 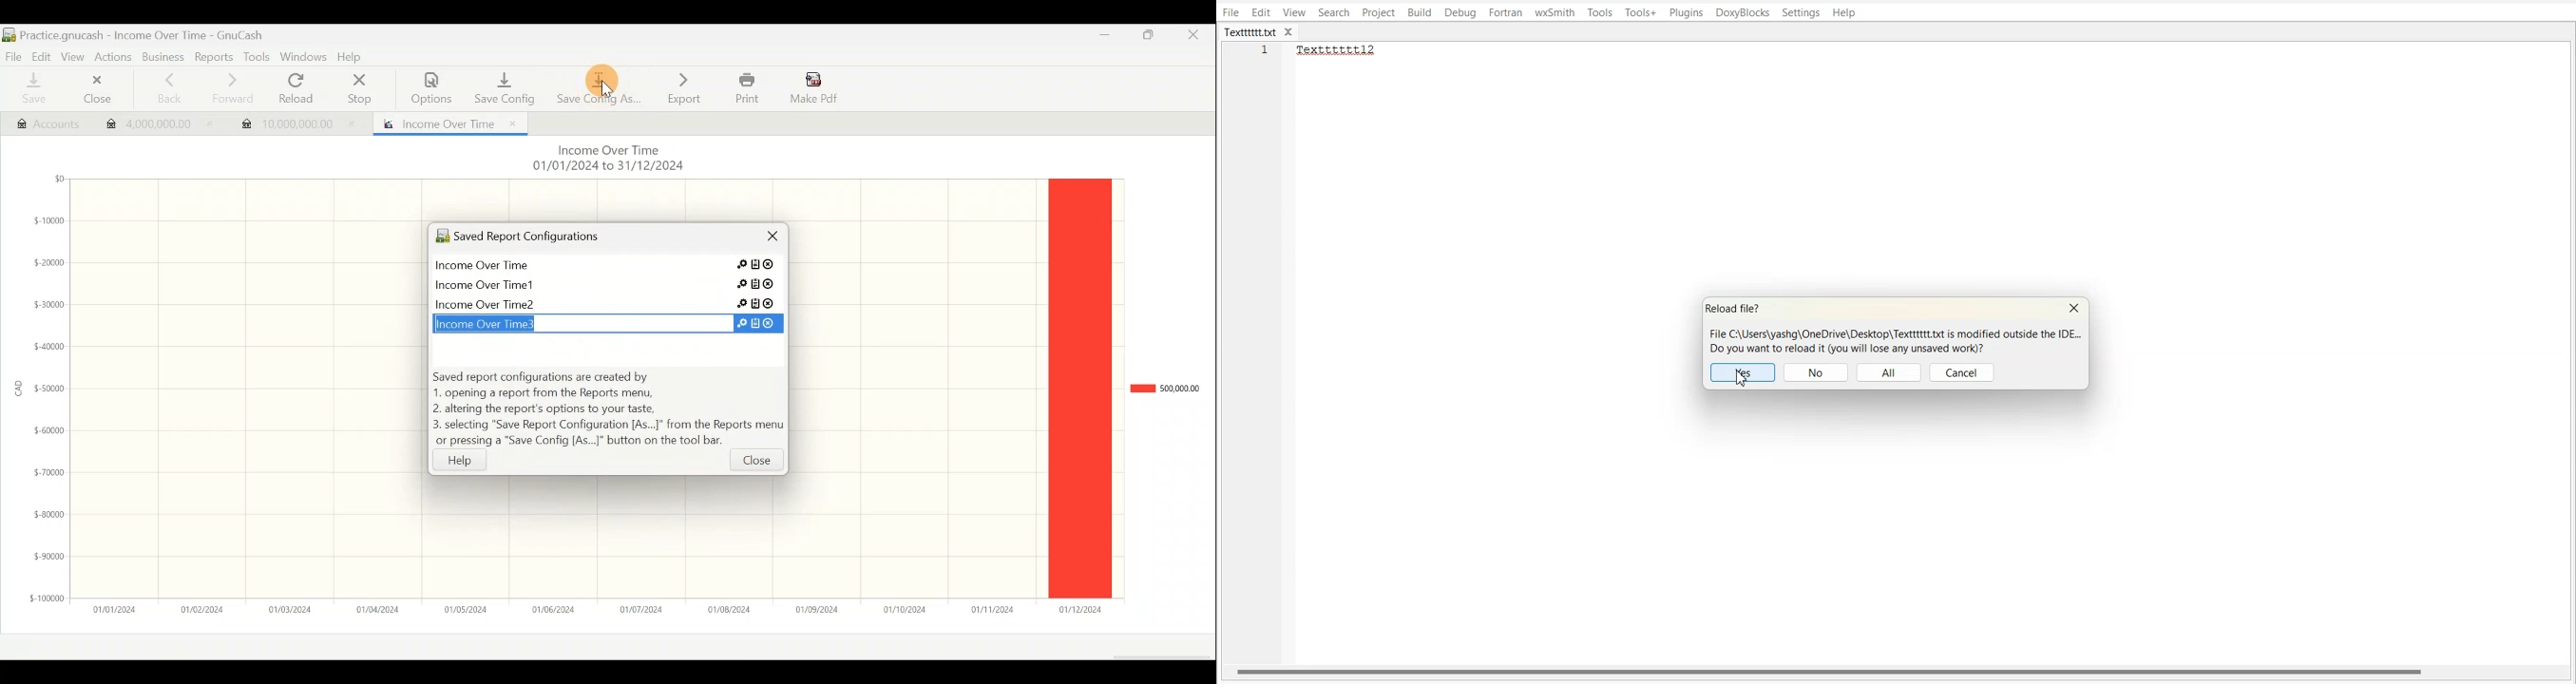 What do you see at coordinates (766, 240) in the screenshot?
I see `Close` at bounding box center [766, 240].